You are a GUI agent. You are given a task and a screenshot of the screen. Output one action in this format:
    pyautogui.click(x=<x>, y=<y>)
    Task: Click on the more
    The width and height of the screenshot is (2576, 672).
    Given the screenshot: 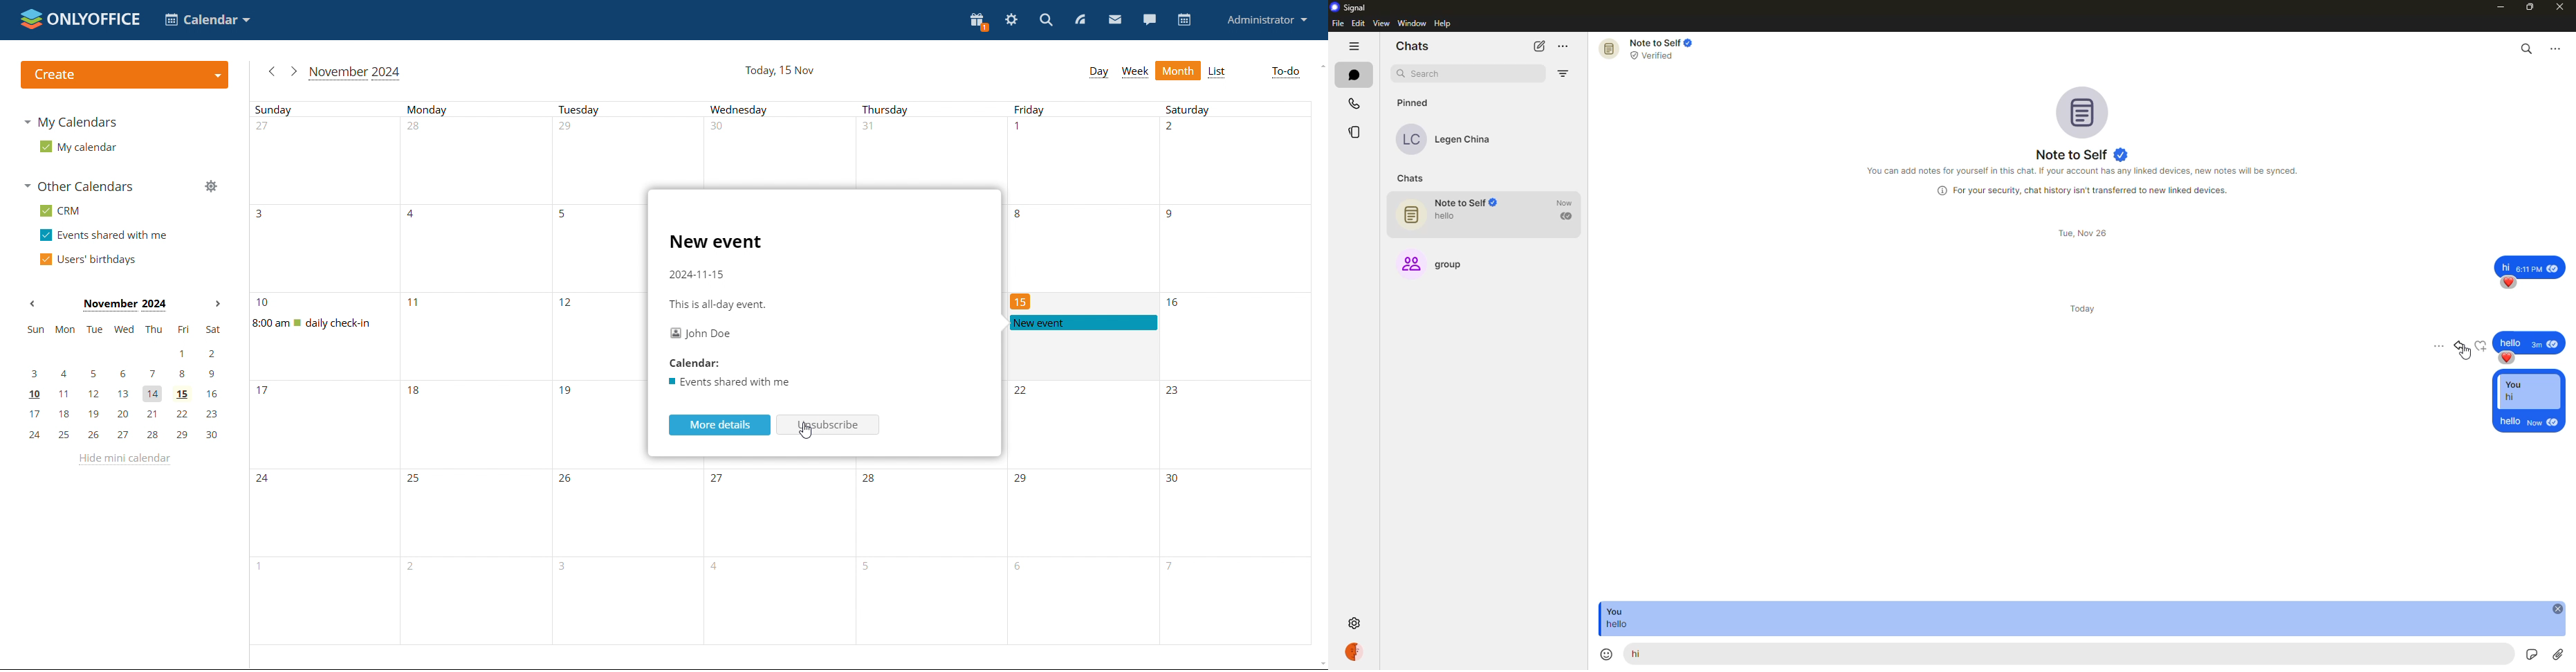 What is the action you would take?
    pyautogui.click(x=2557, y=48)
    